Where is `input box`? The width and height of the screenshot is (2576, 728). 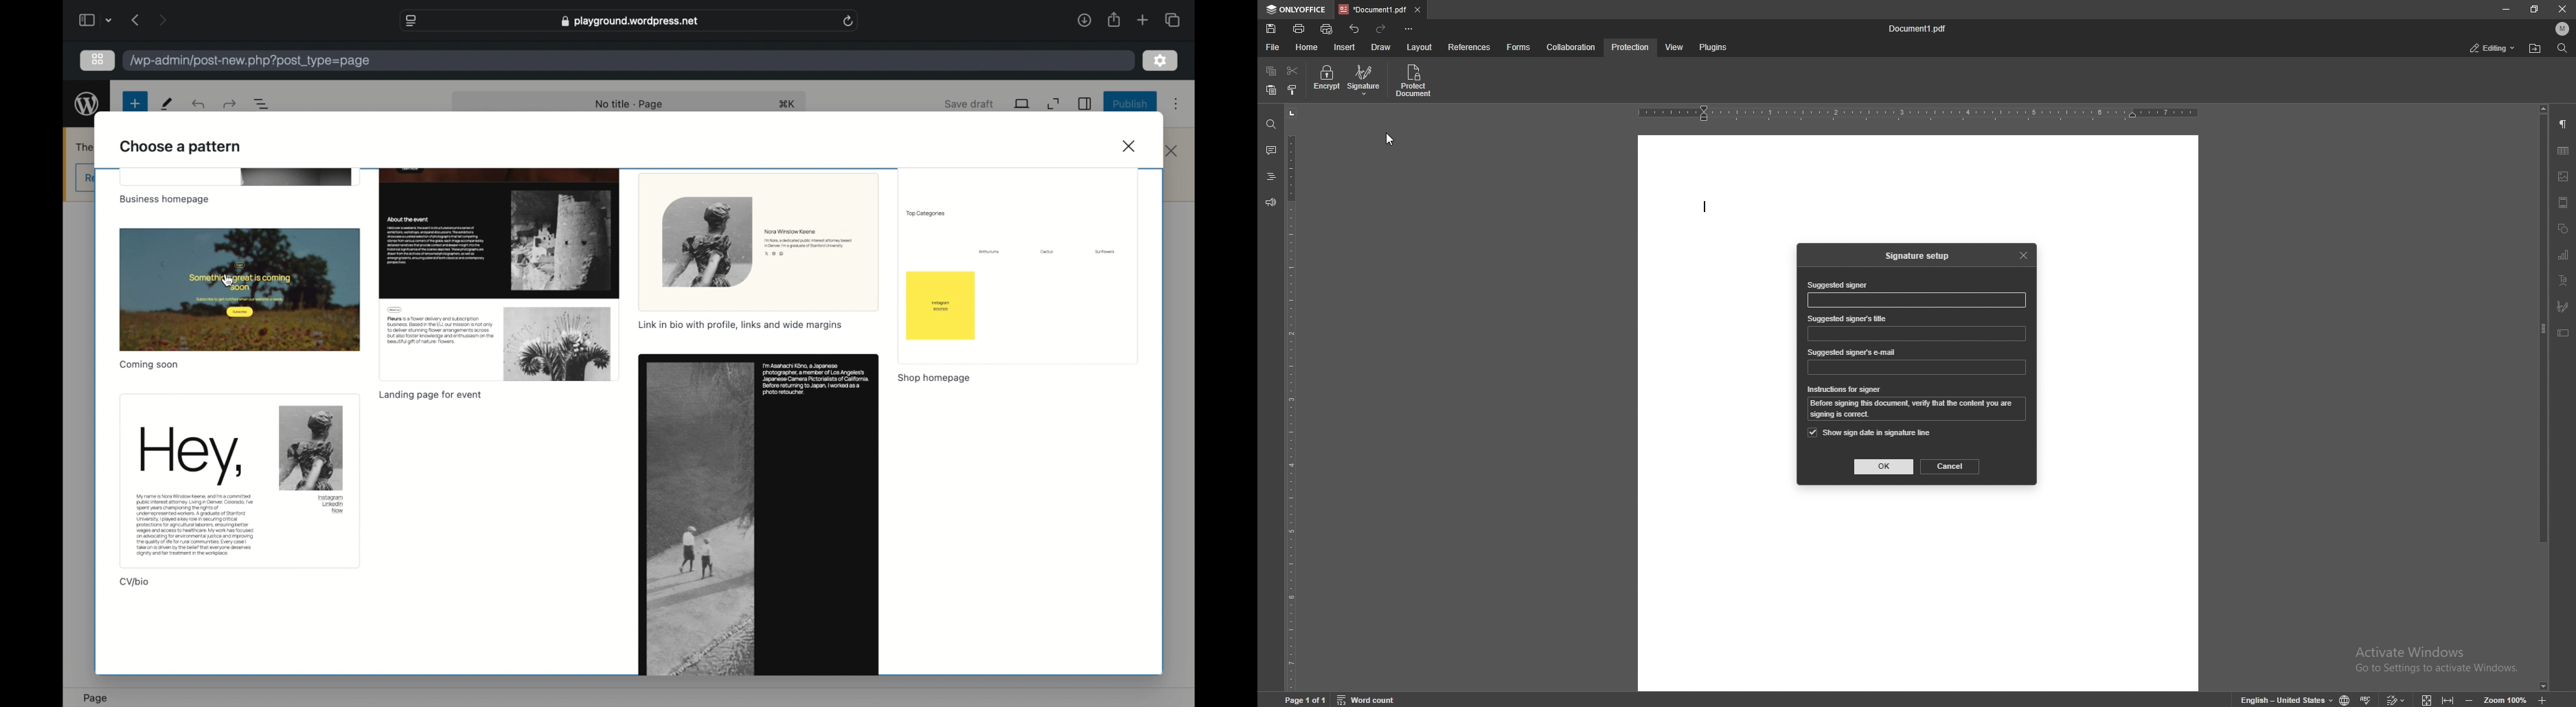 input box is located at coordinates (1916, 367).